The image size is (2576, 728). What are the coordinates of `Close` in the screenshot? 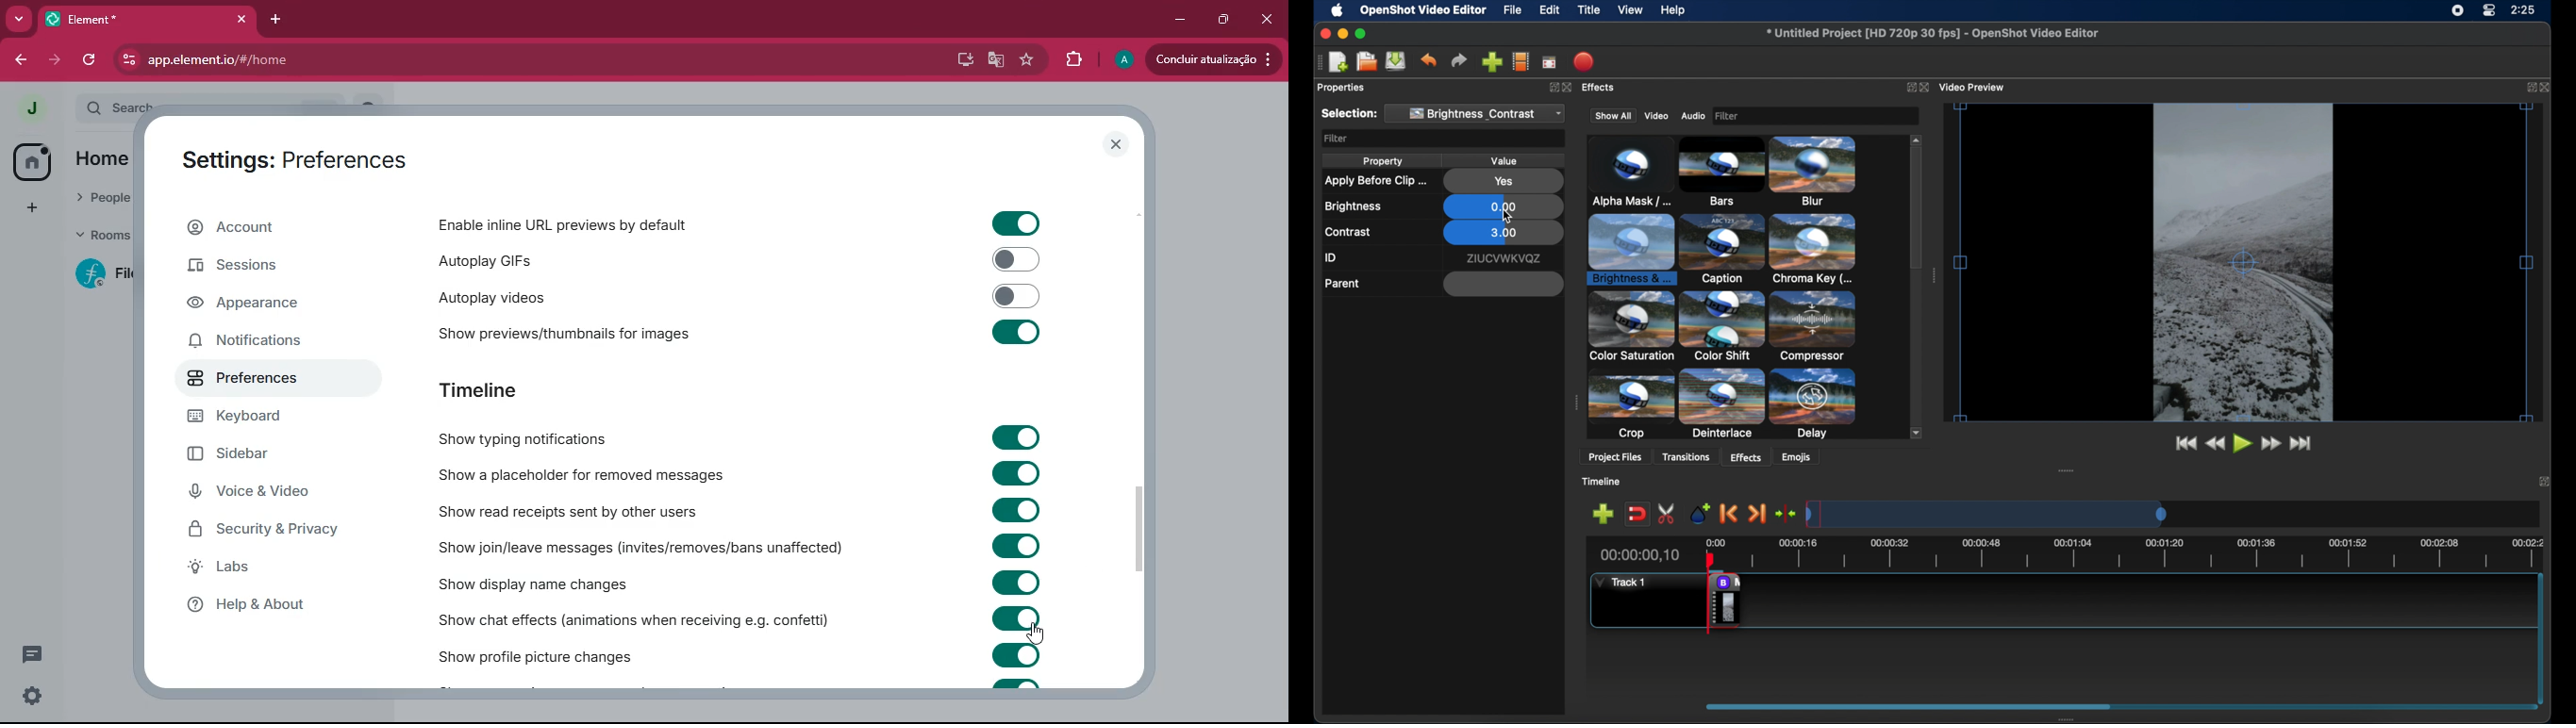 It's located at (1266, 17).